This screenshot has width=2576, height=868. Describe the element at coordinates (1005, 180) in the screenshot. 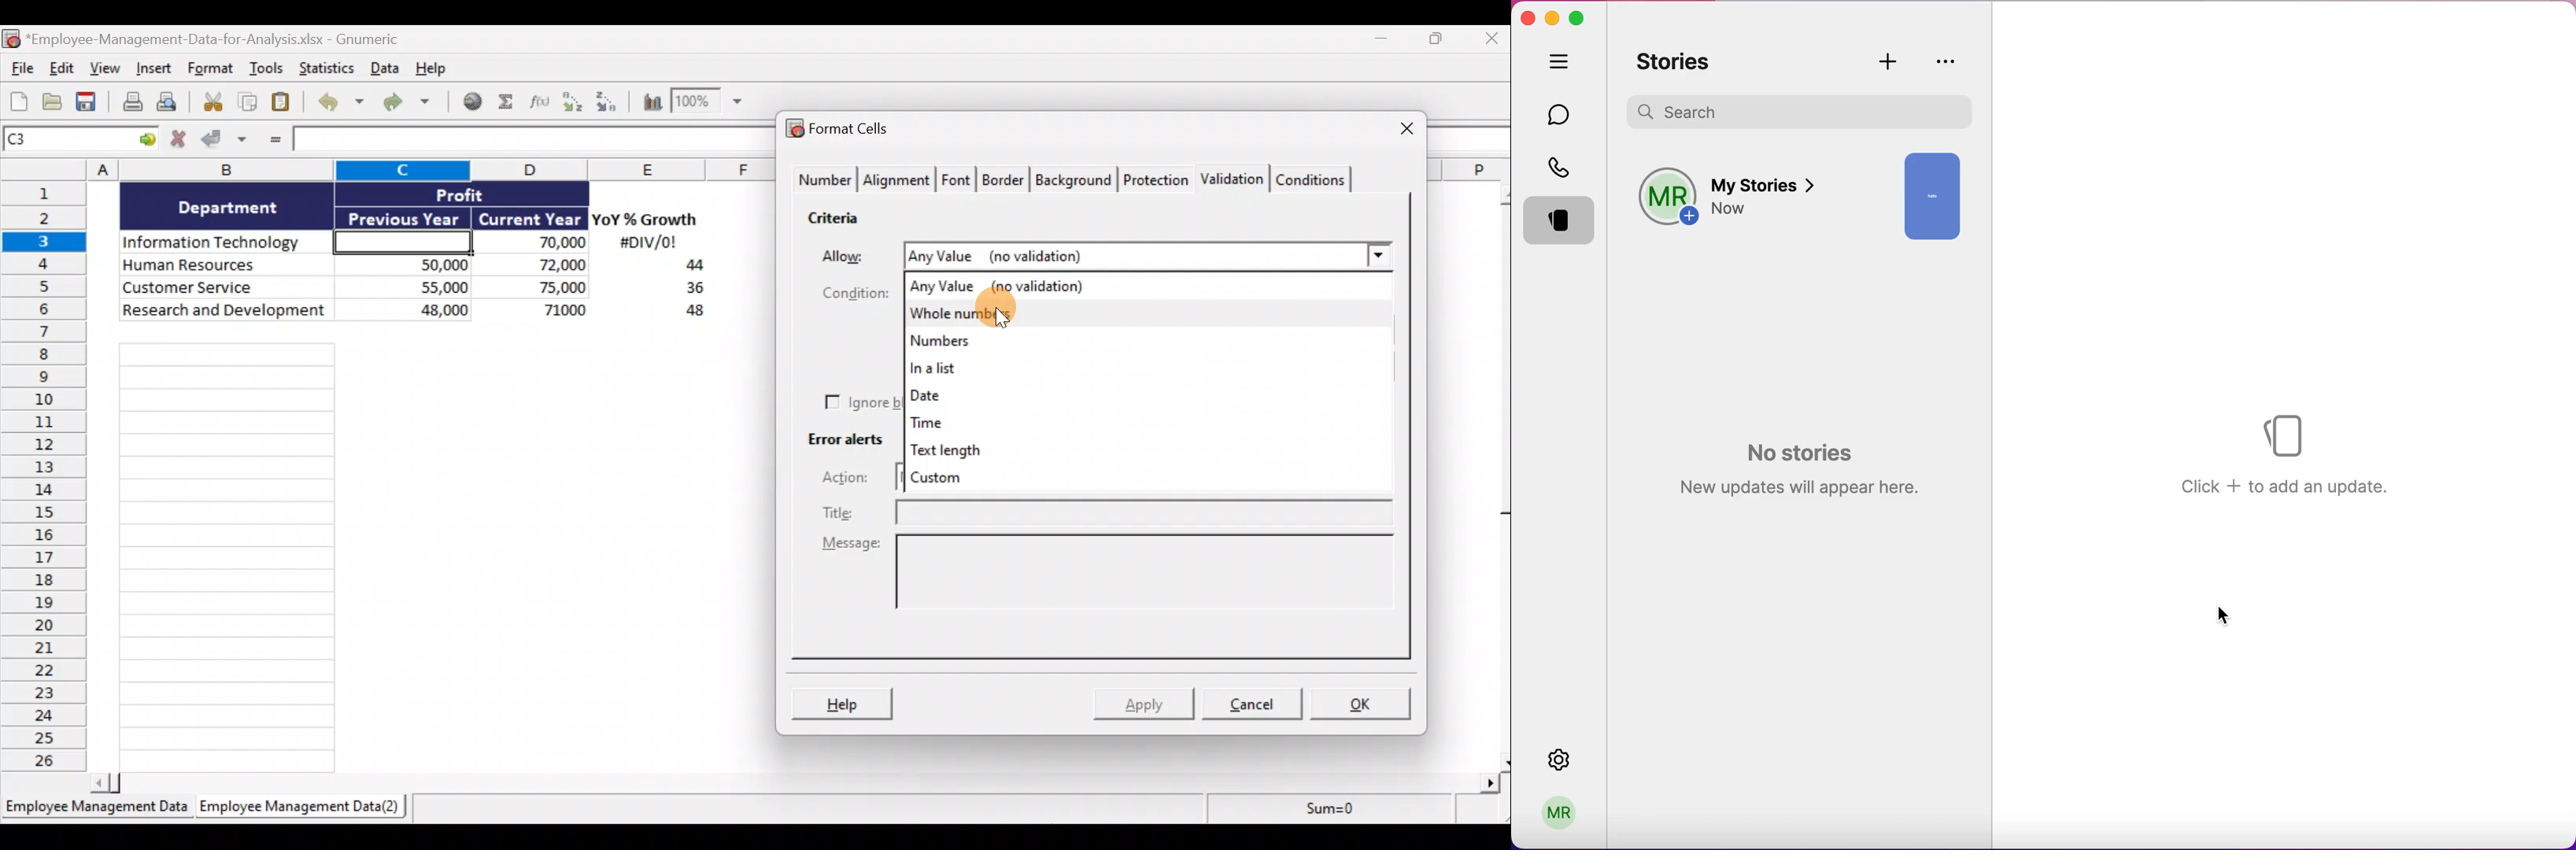

I see `Border` at that location.